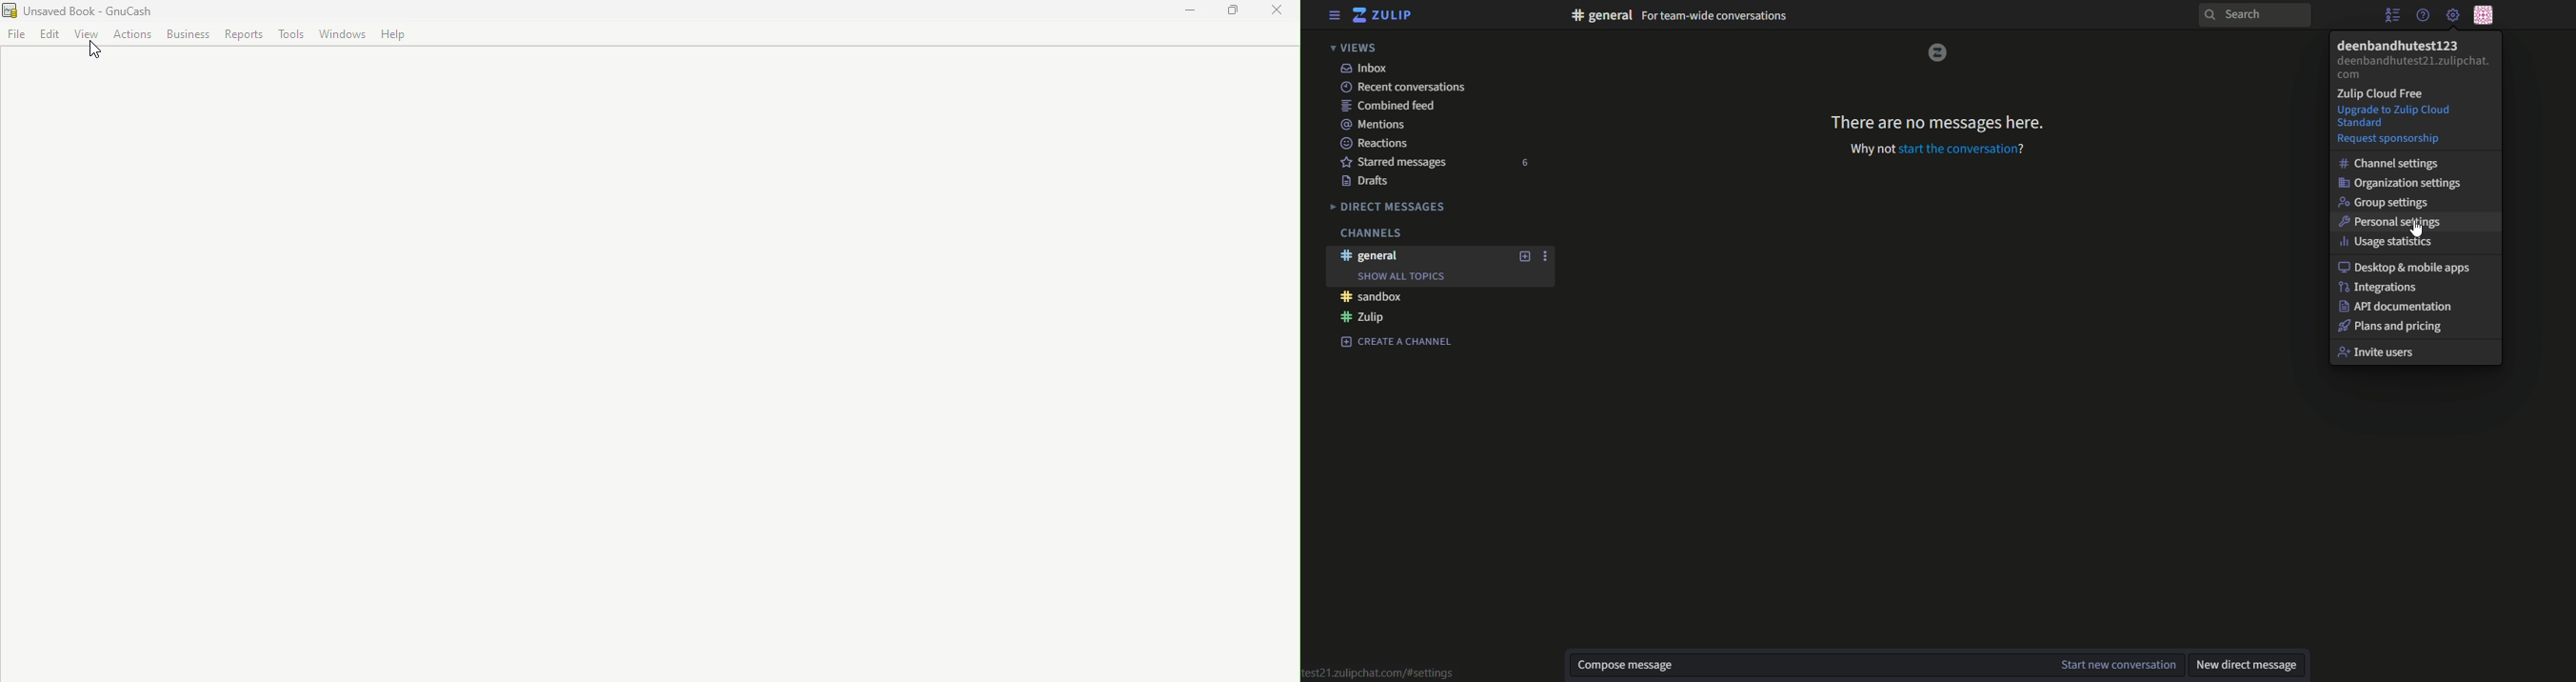 Image resolution: width=2576 pixels, height=700 pixels. Describe the element at coordinates (2386, 288) in the screenshot. I see `Integrations` at that location.